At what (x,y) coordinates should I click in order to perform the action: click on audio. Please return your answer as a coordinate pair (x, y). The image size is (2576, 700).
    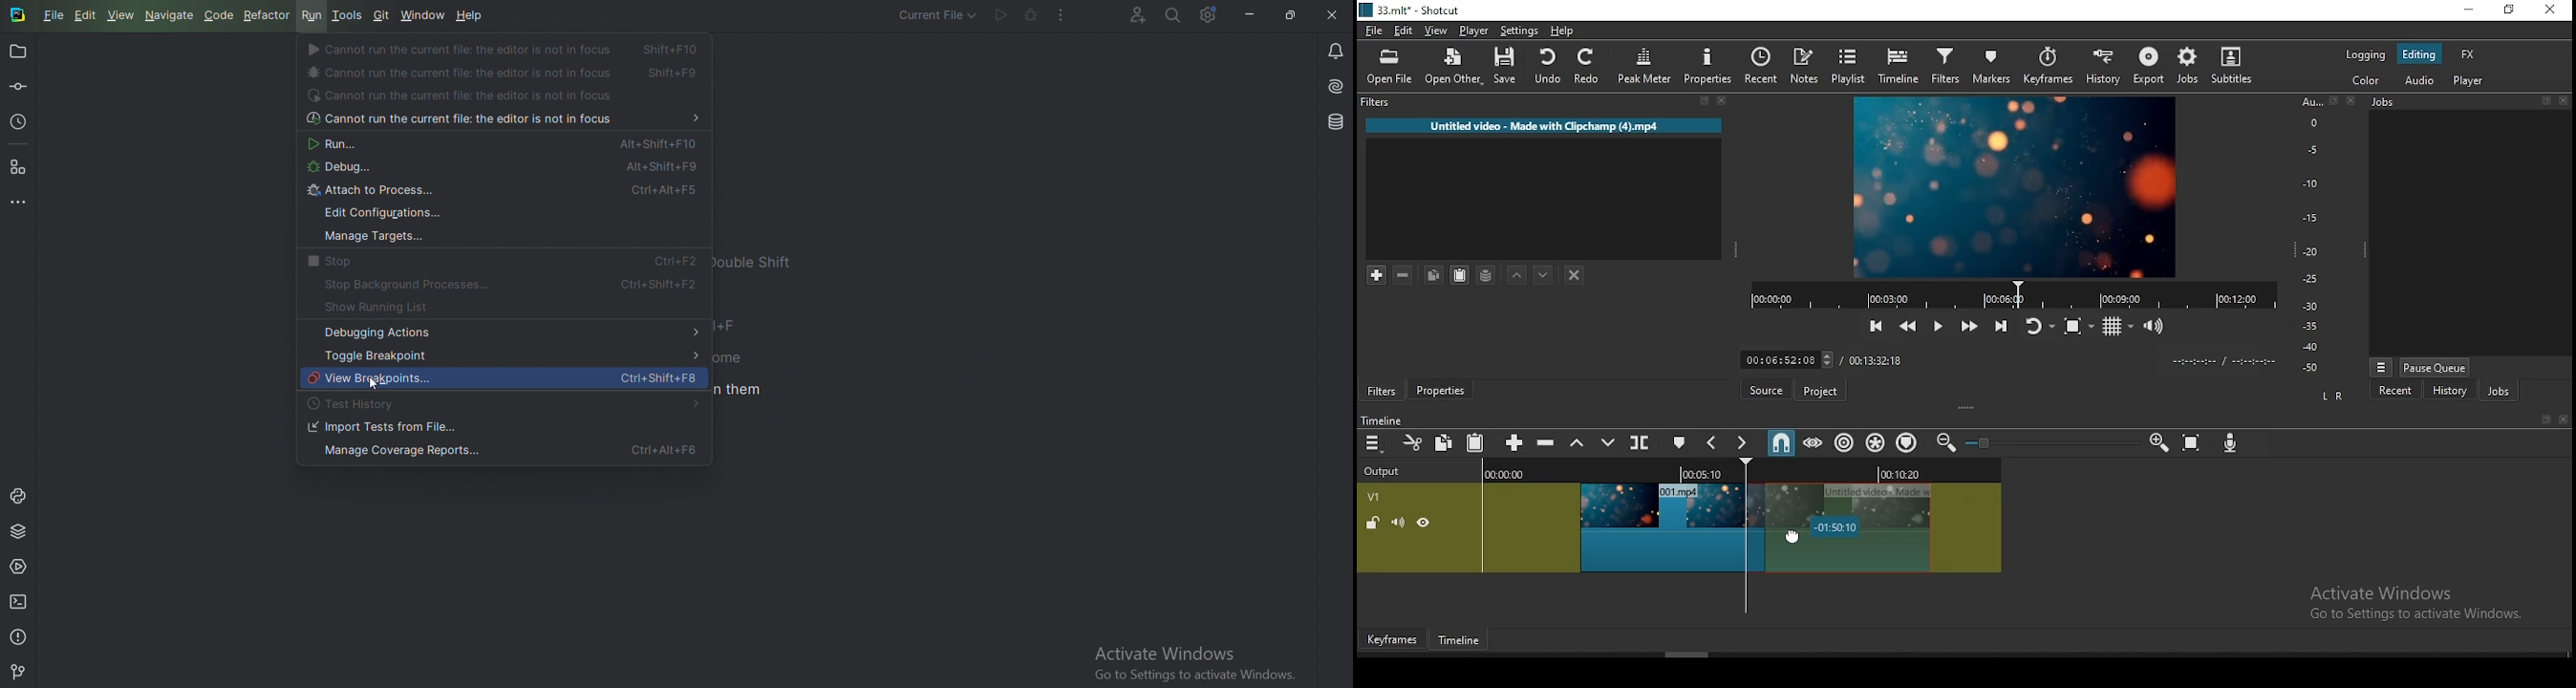
    Looking at the image, I should click on (2421, 80).